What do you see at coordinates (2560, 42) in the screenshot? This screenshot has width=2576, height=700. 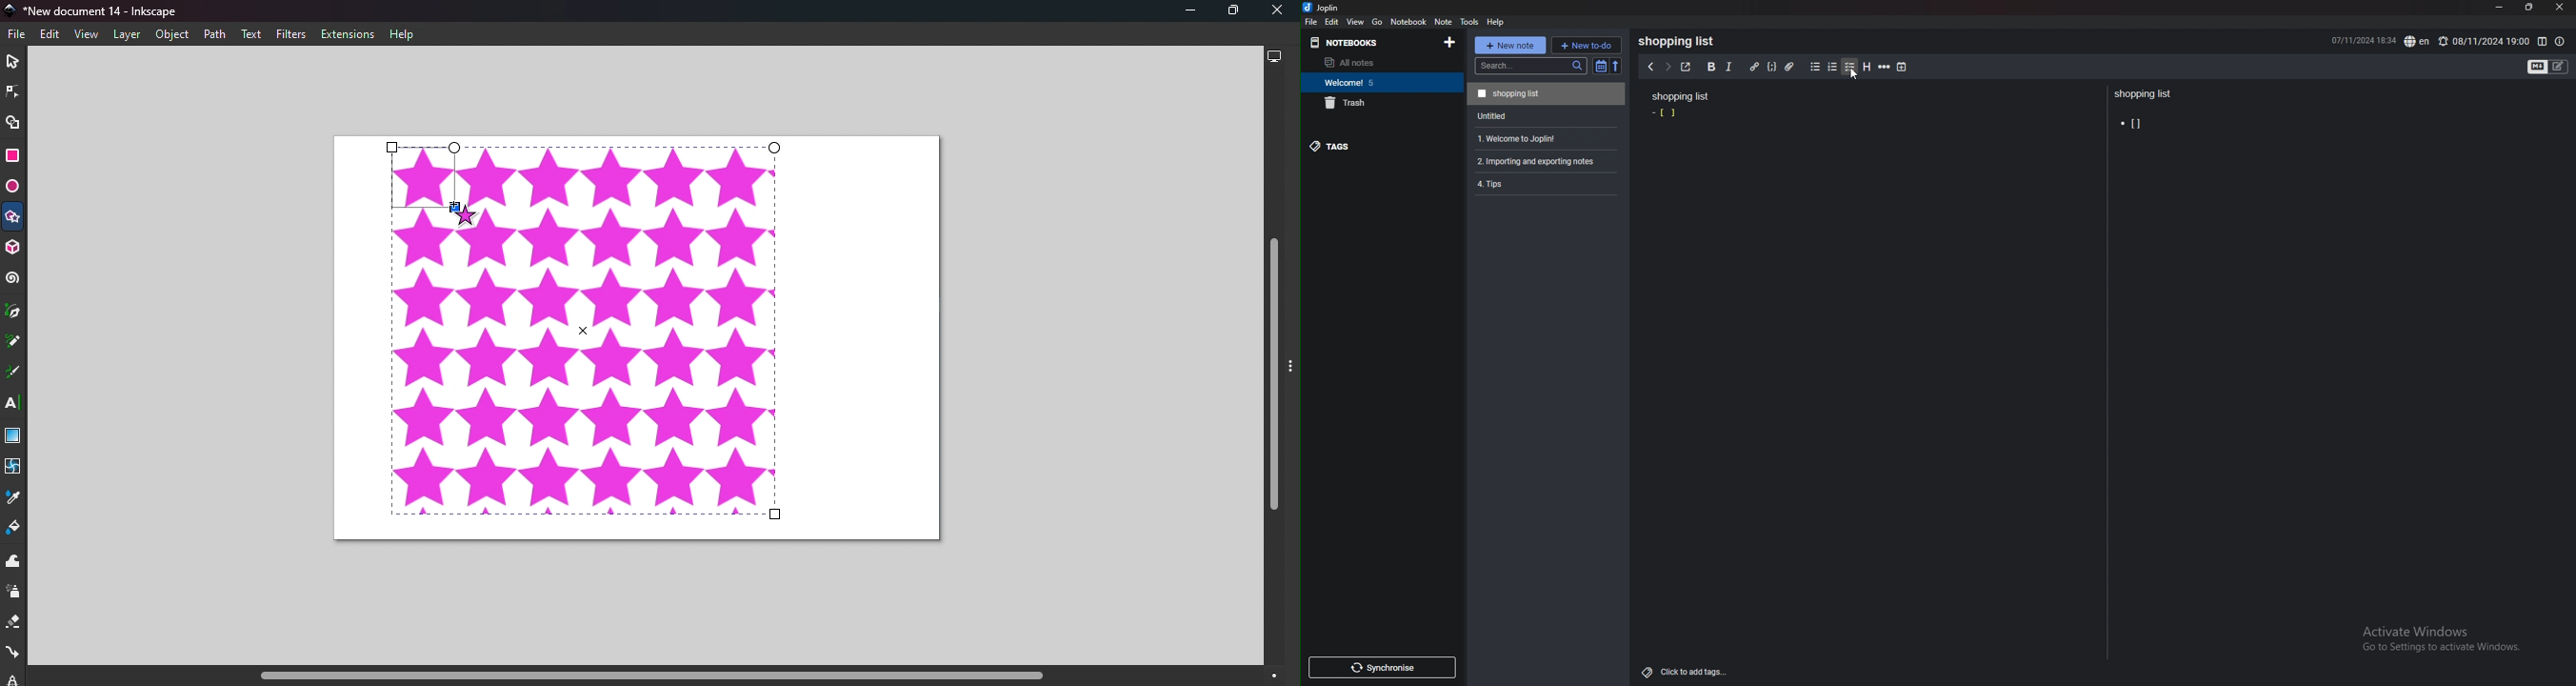 I see `note properties` at bounding box center [2560, 42].